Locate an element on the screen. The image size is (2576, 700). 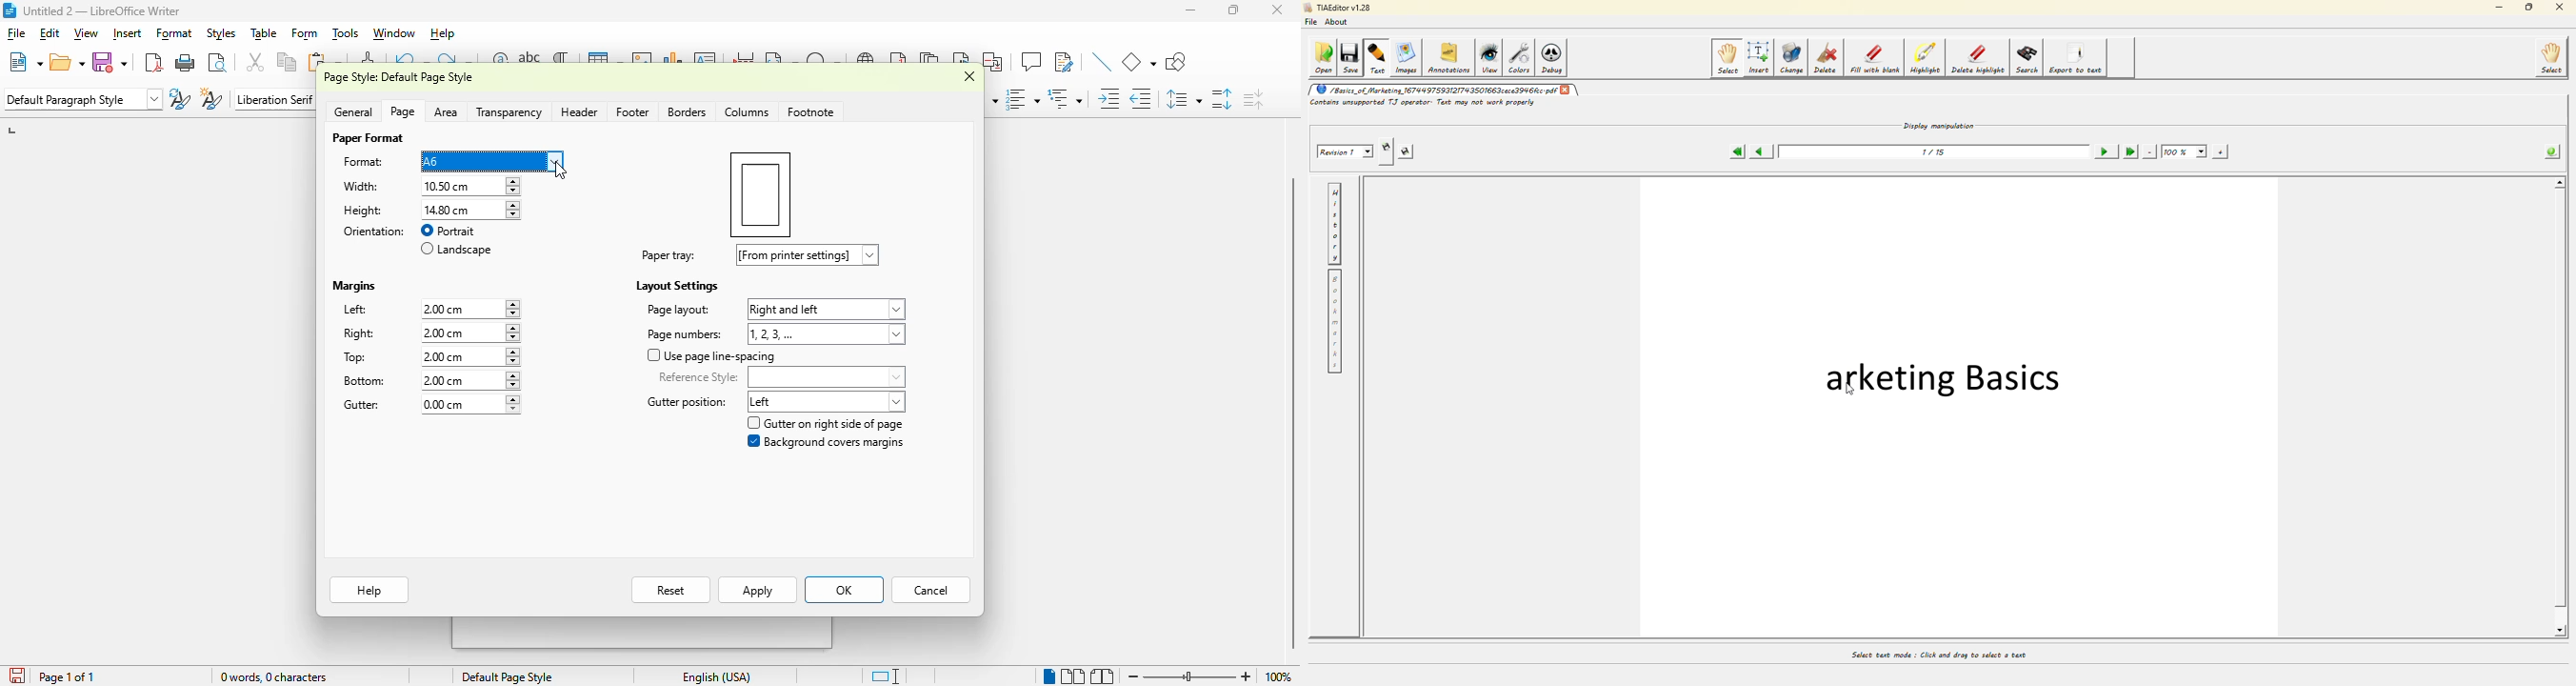
insert comment is located at coordinates (1031, 61).